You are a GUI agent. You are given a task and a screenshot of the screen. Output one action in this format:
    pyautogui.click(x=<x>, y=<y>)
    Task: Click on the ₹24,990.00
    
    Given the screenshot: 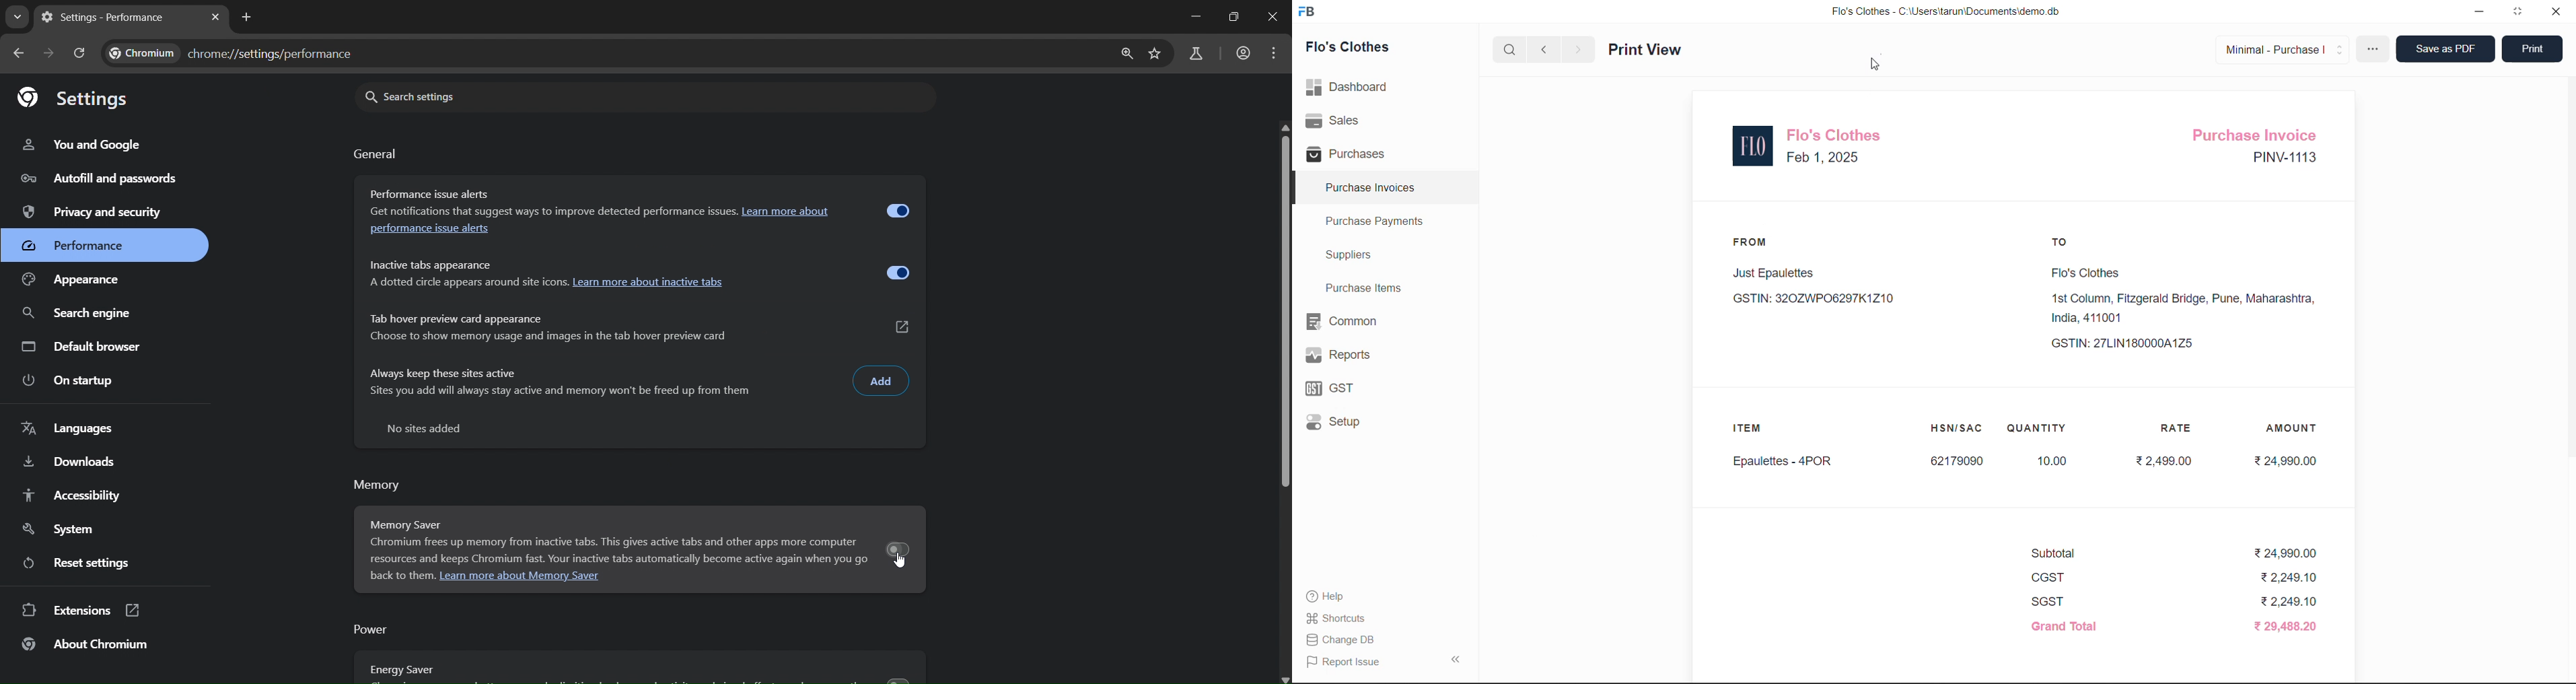 What is the action you would take?
    pyautogui.click(x=2292, y=462)
    